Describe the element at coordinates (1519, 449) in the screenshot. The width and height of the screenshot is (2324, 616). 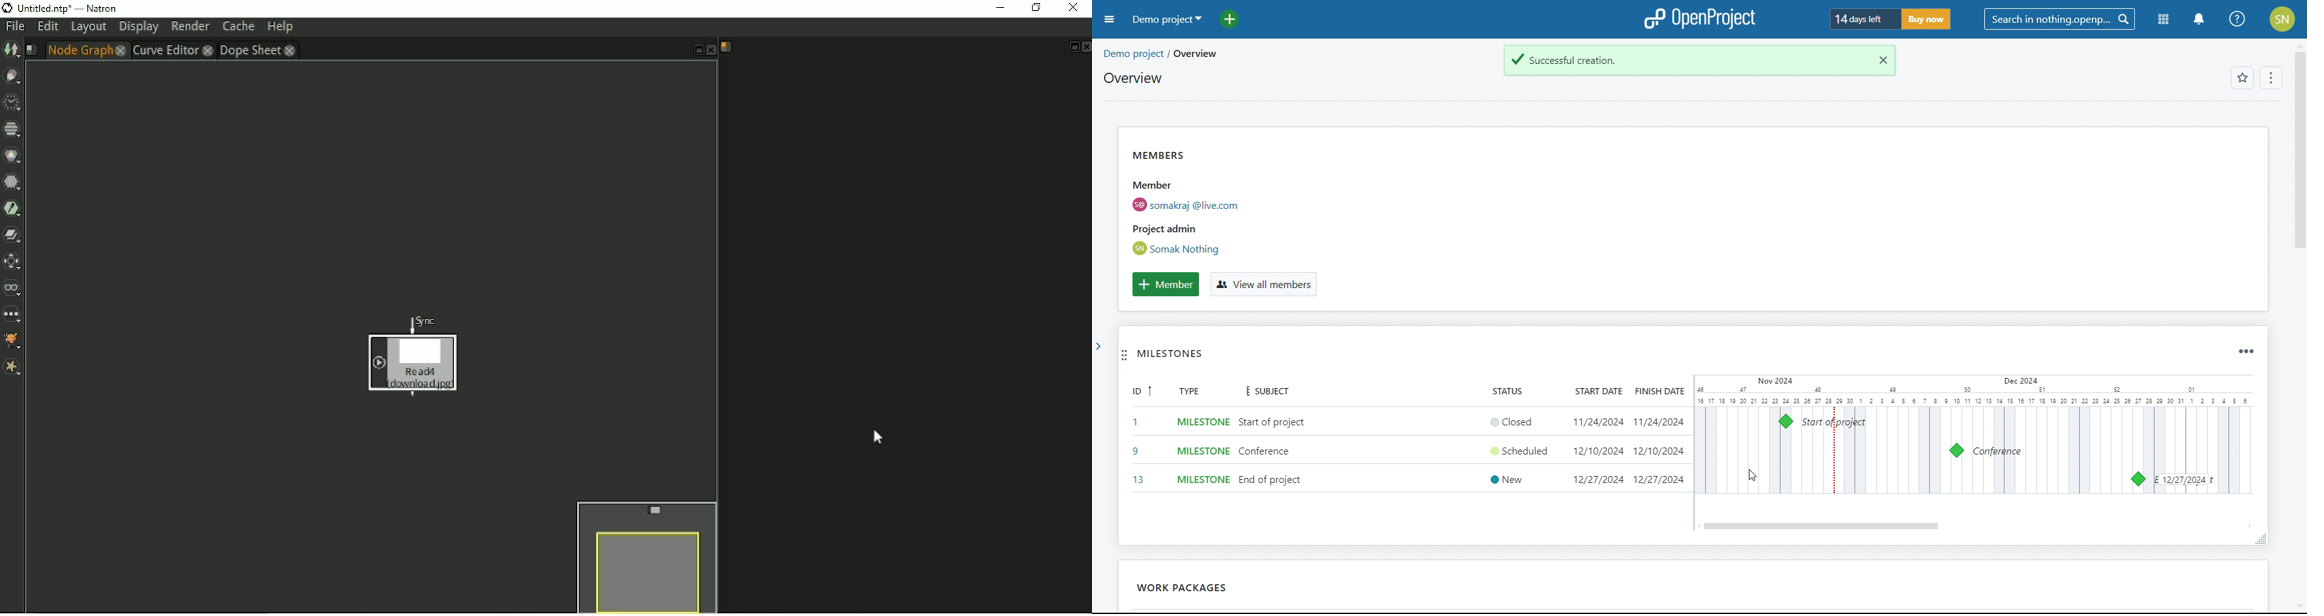
I see `set status` at that location.